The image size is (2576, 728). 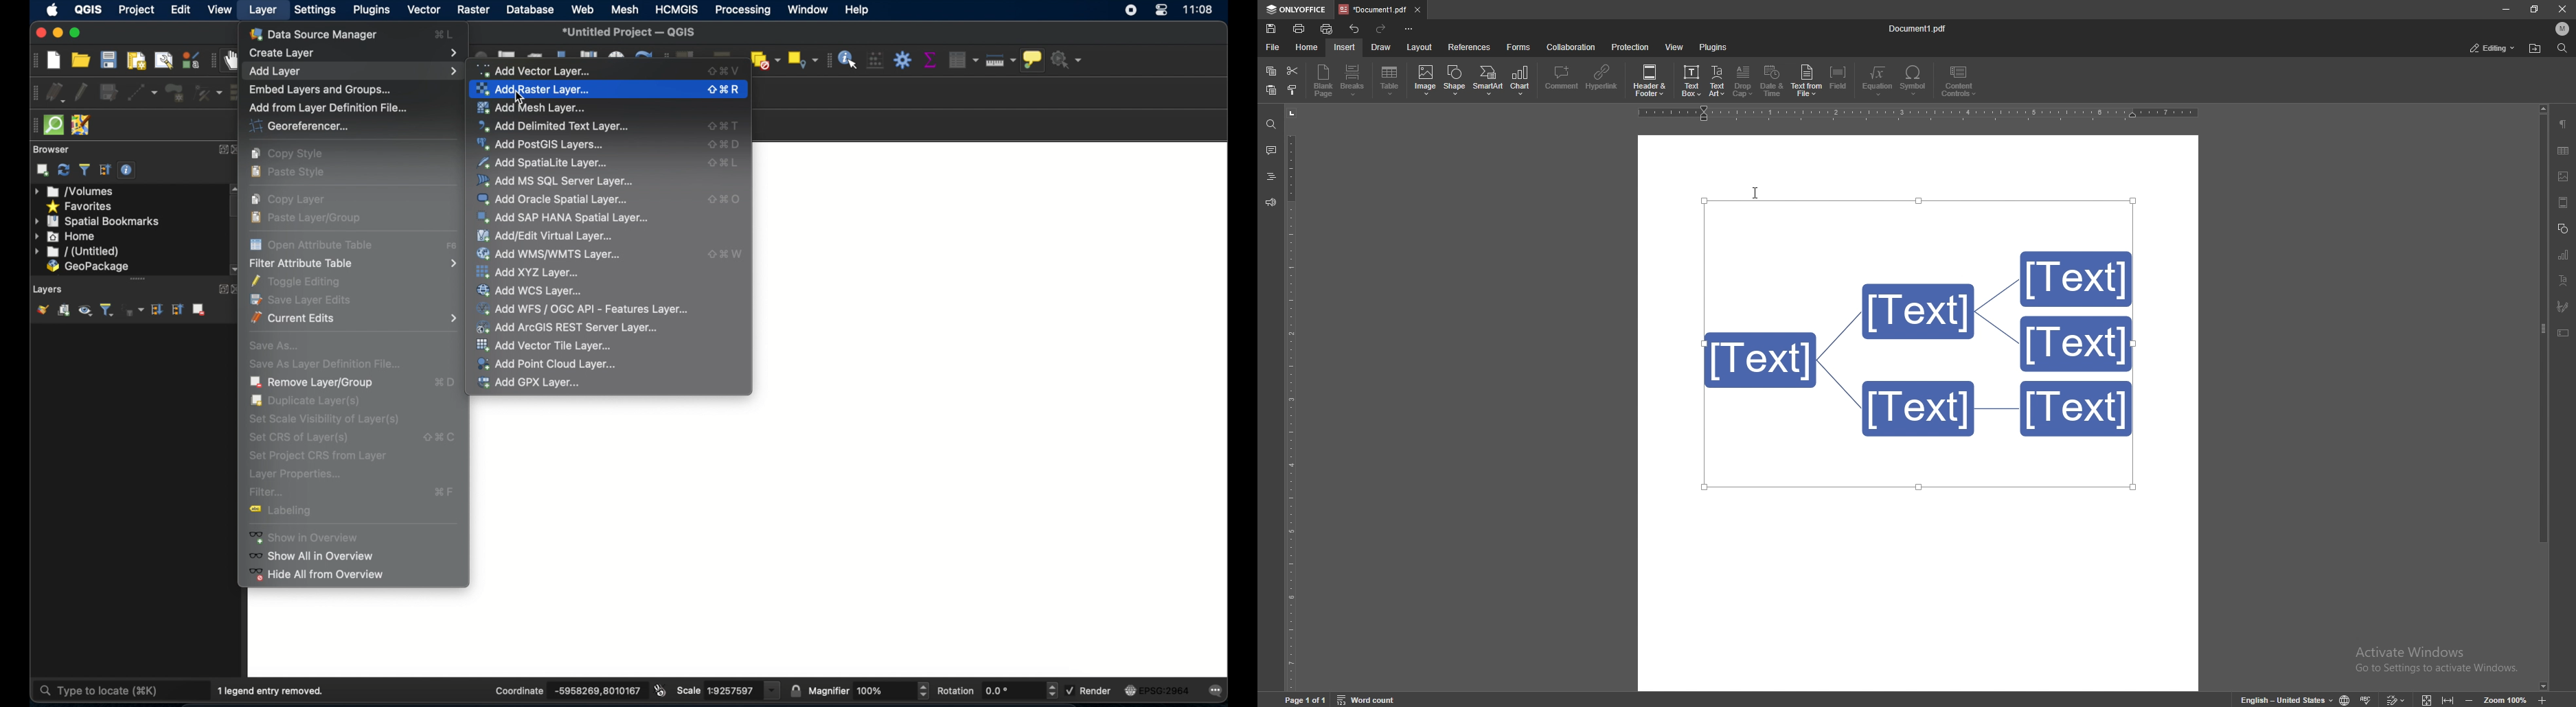 I want to click on add mesh layer, so click(x=536, y=107).